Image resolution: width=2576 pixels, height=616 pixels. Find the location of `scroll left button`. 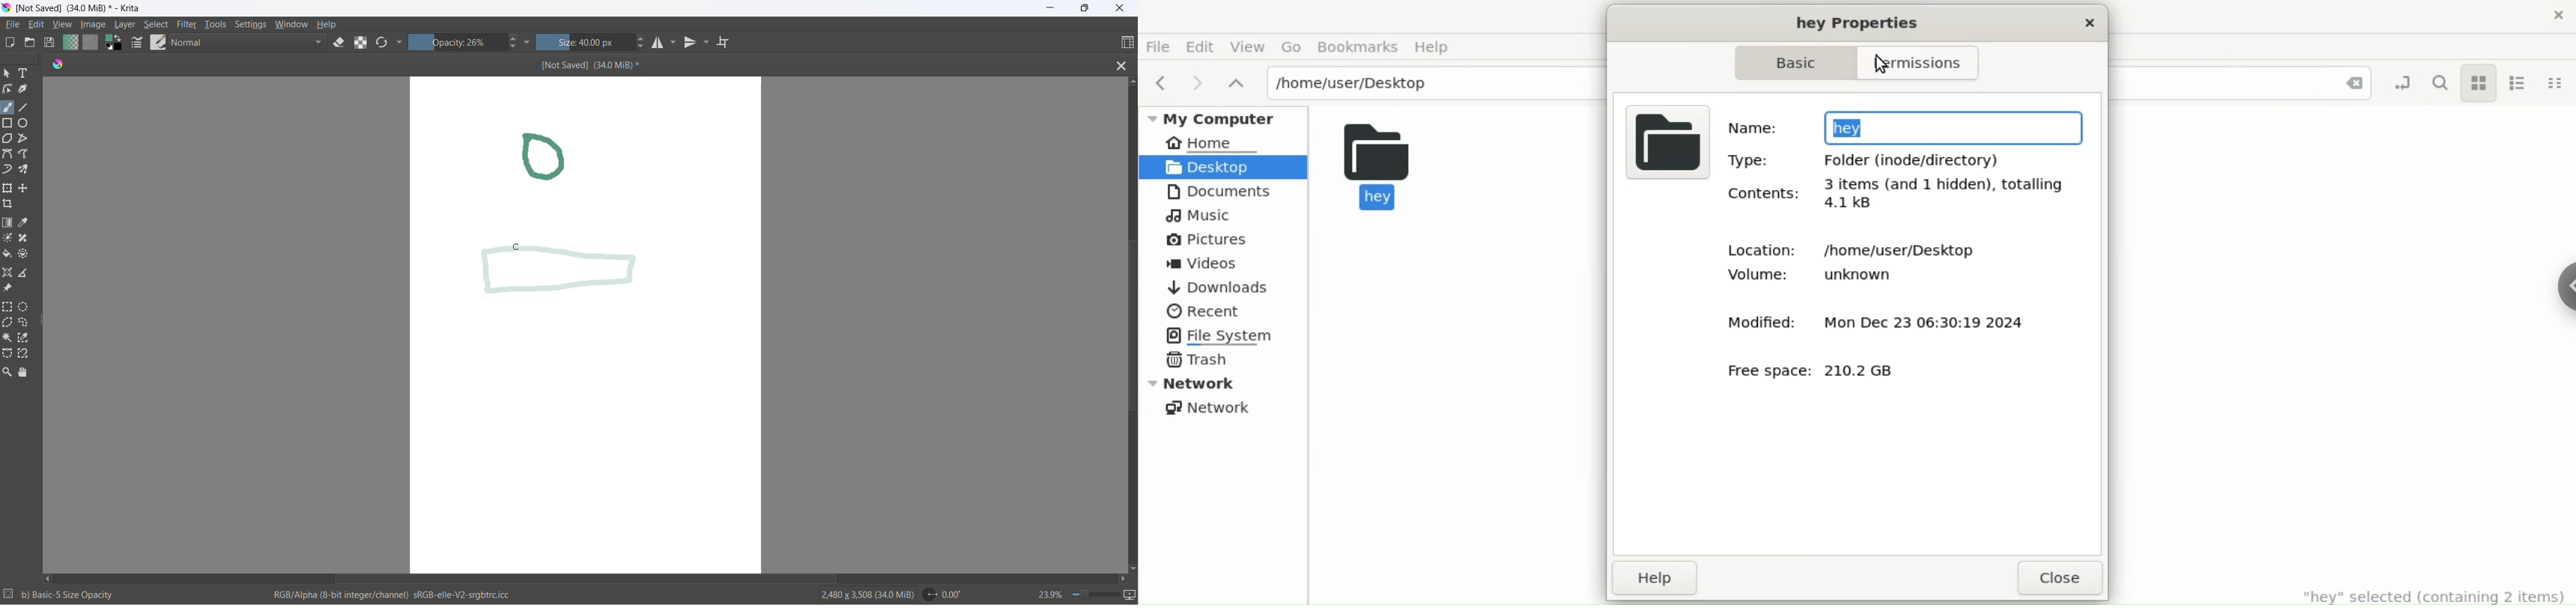

scroll left button is located at coordinates (52, 575).